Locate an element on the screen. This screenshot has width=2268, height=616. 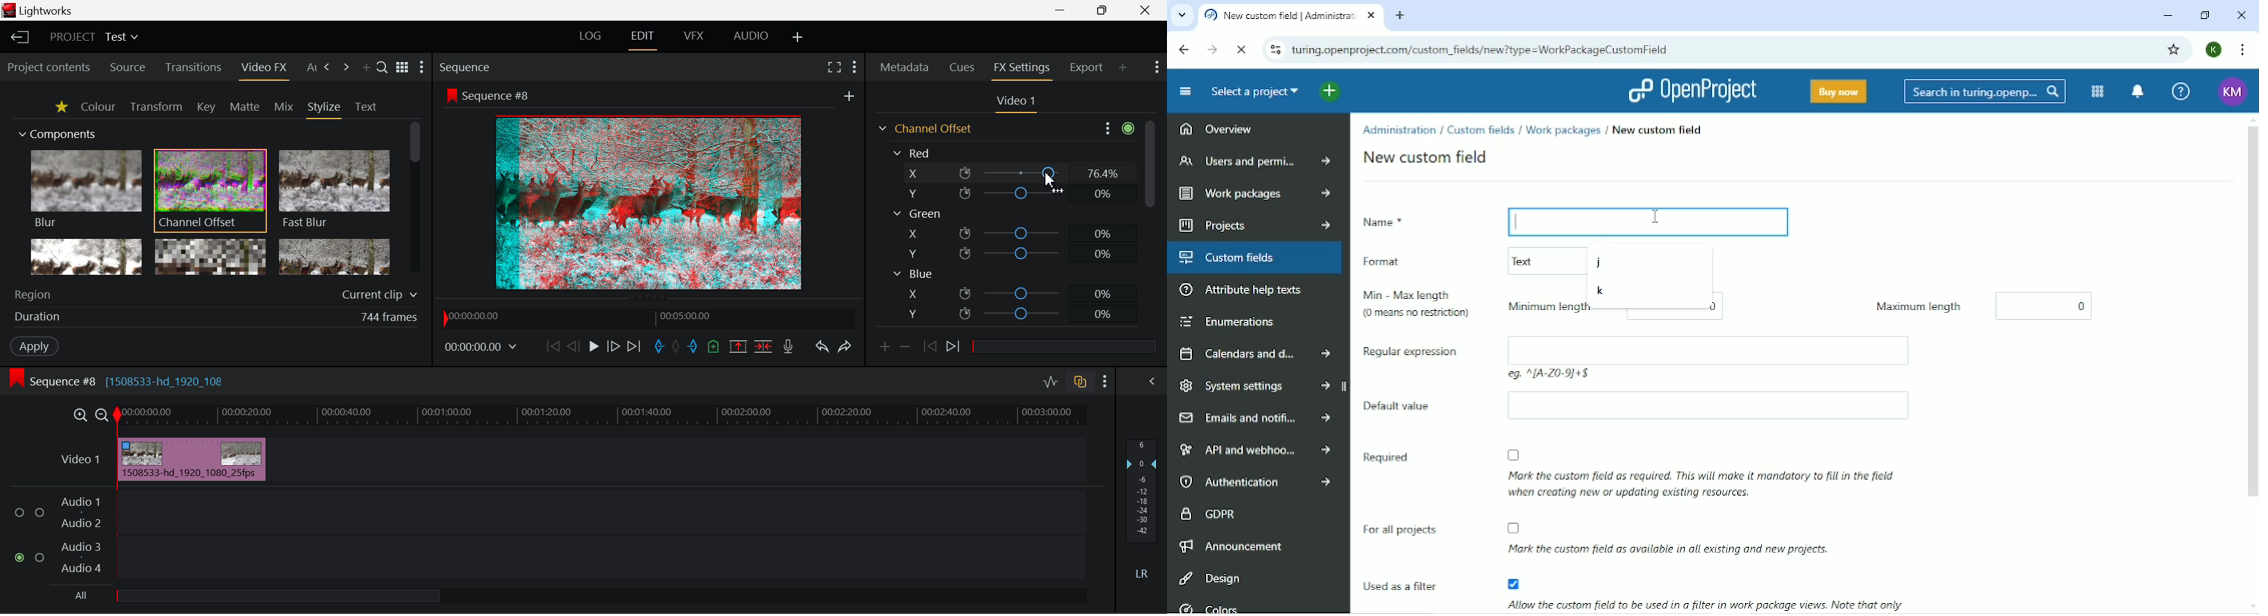
Mark the custom field as available in all existing and new projects is located at coordinates (1672, 537).